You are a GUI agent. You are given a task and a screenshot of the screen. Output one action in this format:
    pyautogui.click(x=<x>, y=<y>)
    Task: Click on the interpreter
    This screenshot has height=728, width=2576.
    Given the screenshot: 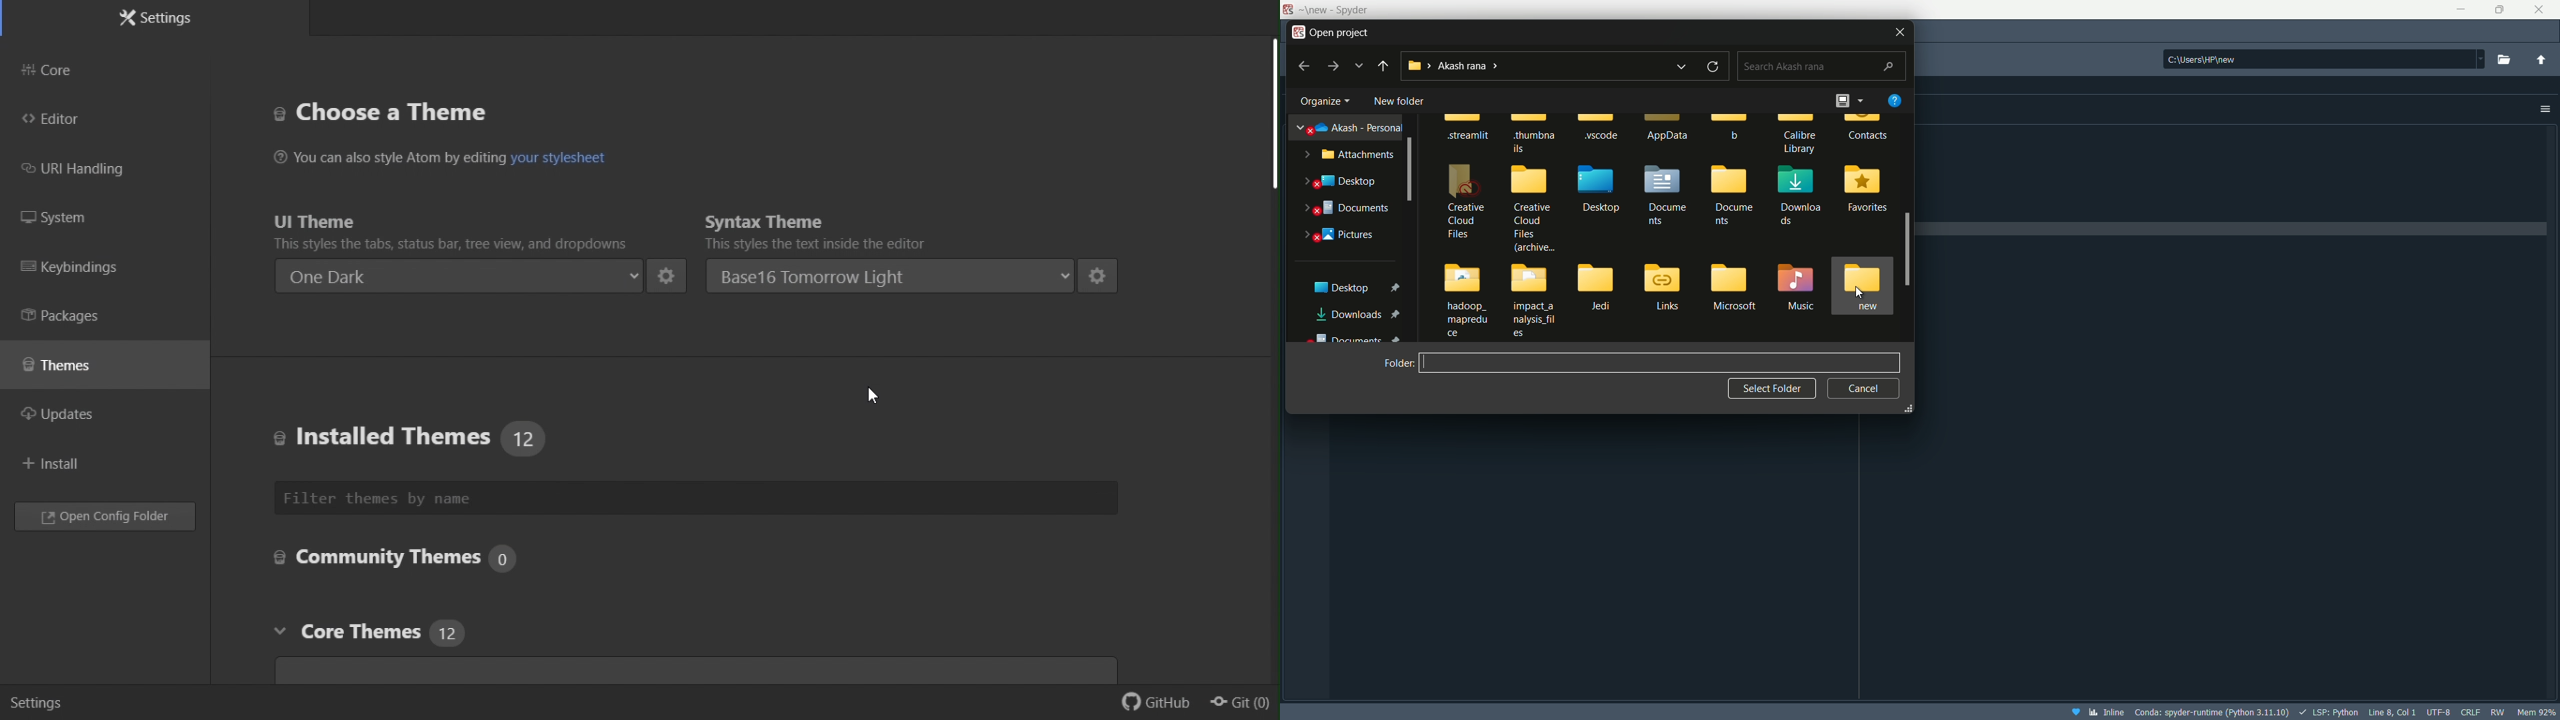 What is the action you would take?
    pyautogui.click(x=2213, y=711)
    